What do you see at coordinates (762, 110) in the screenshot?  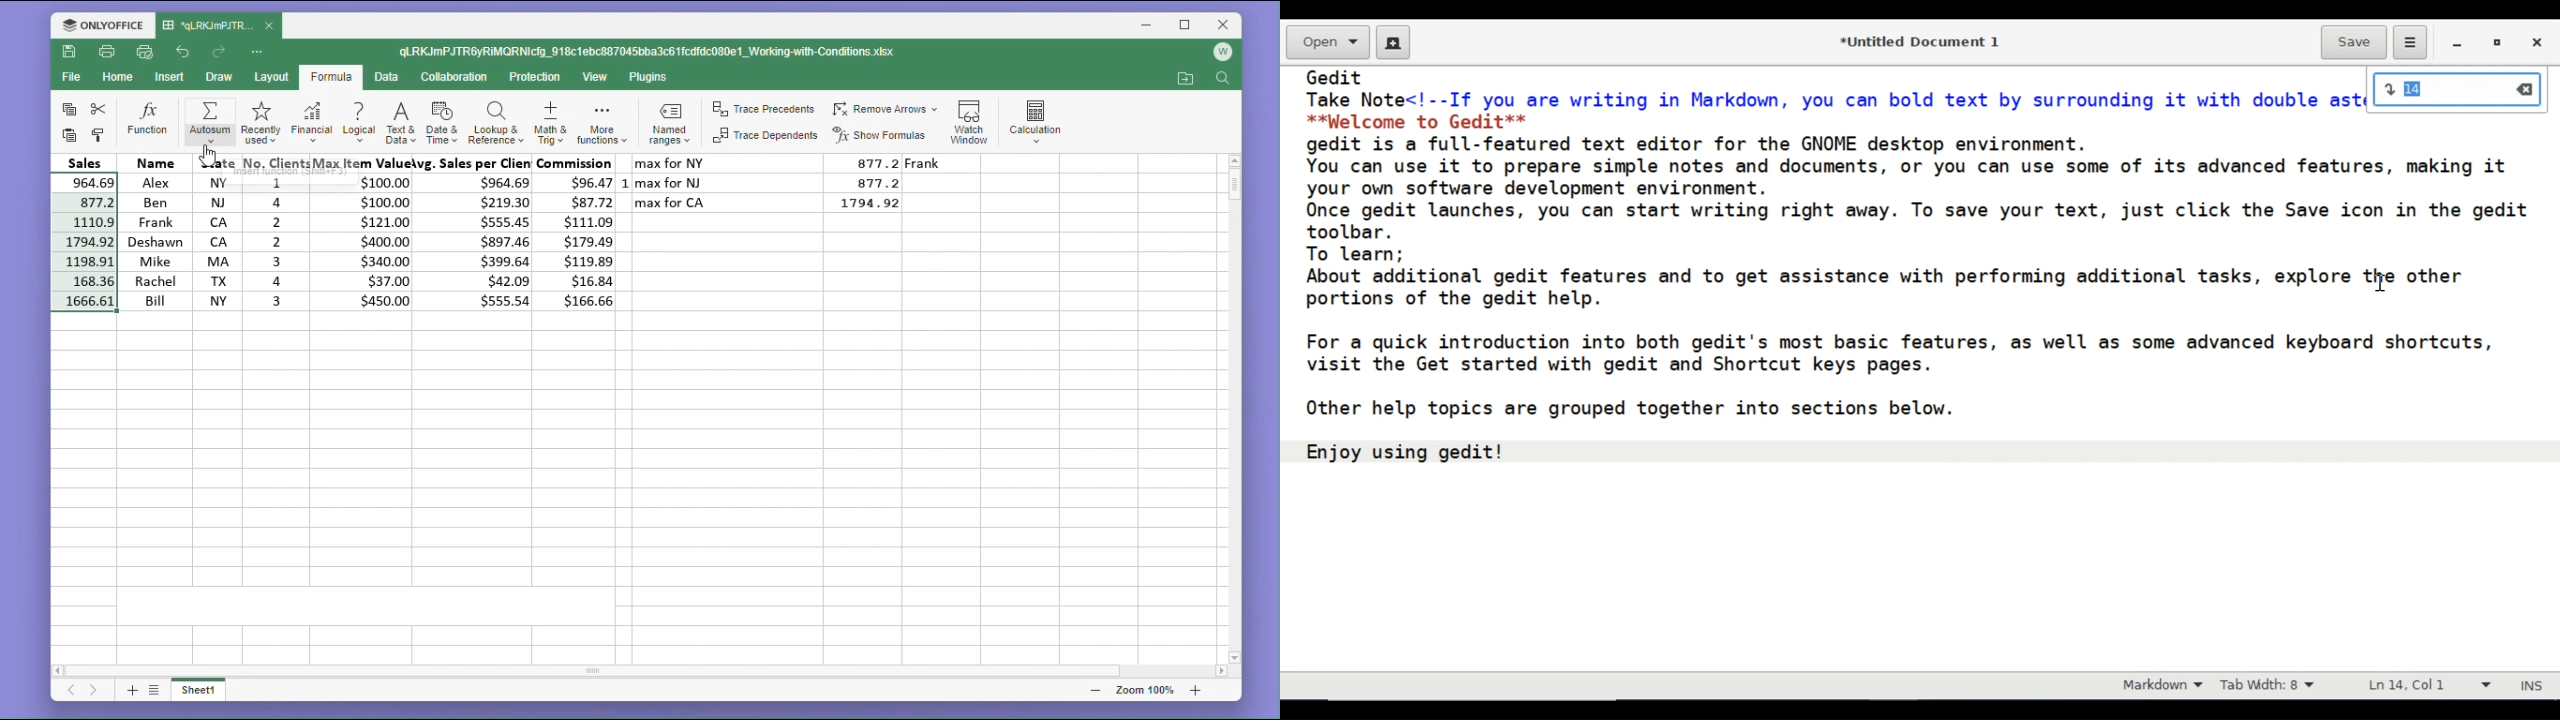 I see `trace predecents` at bounding box center [762, 110].